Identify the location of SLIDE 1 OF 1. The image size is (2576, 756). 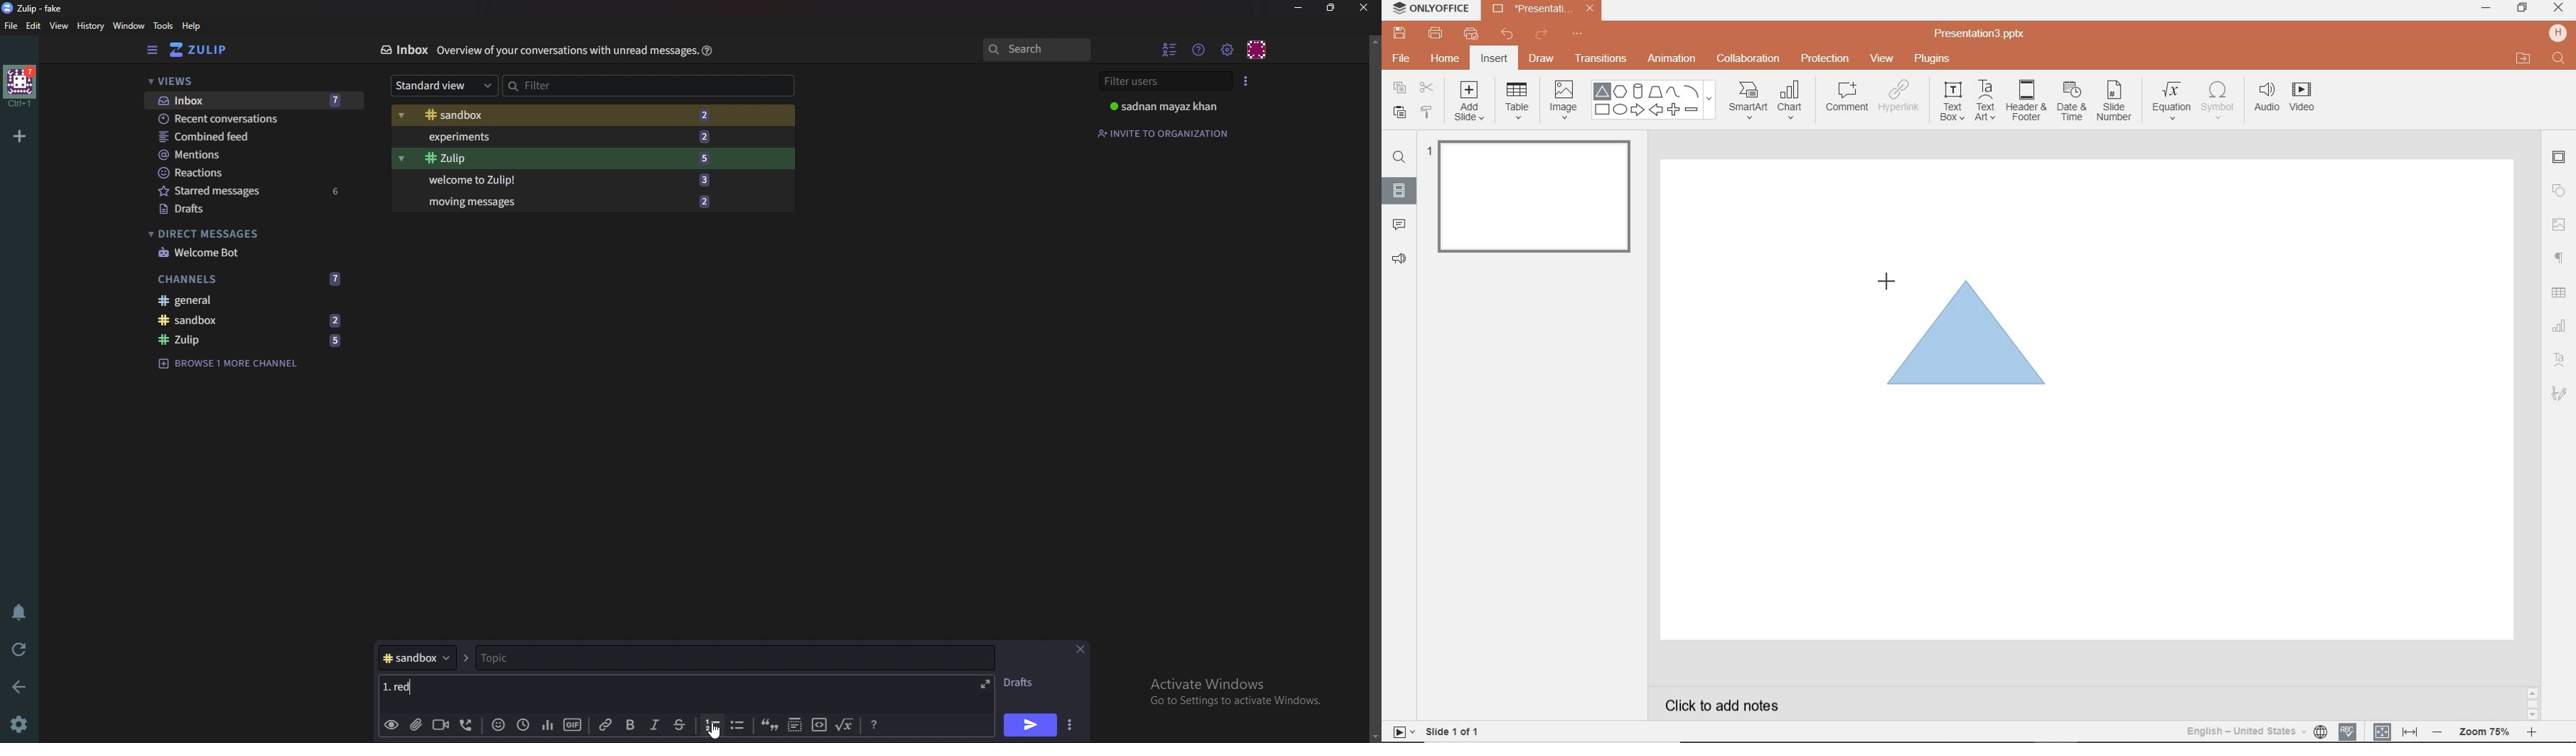
(1456, 730).